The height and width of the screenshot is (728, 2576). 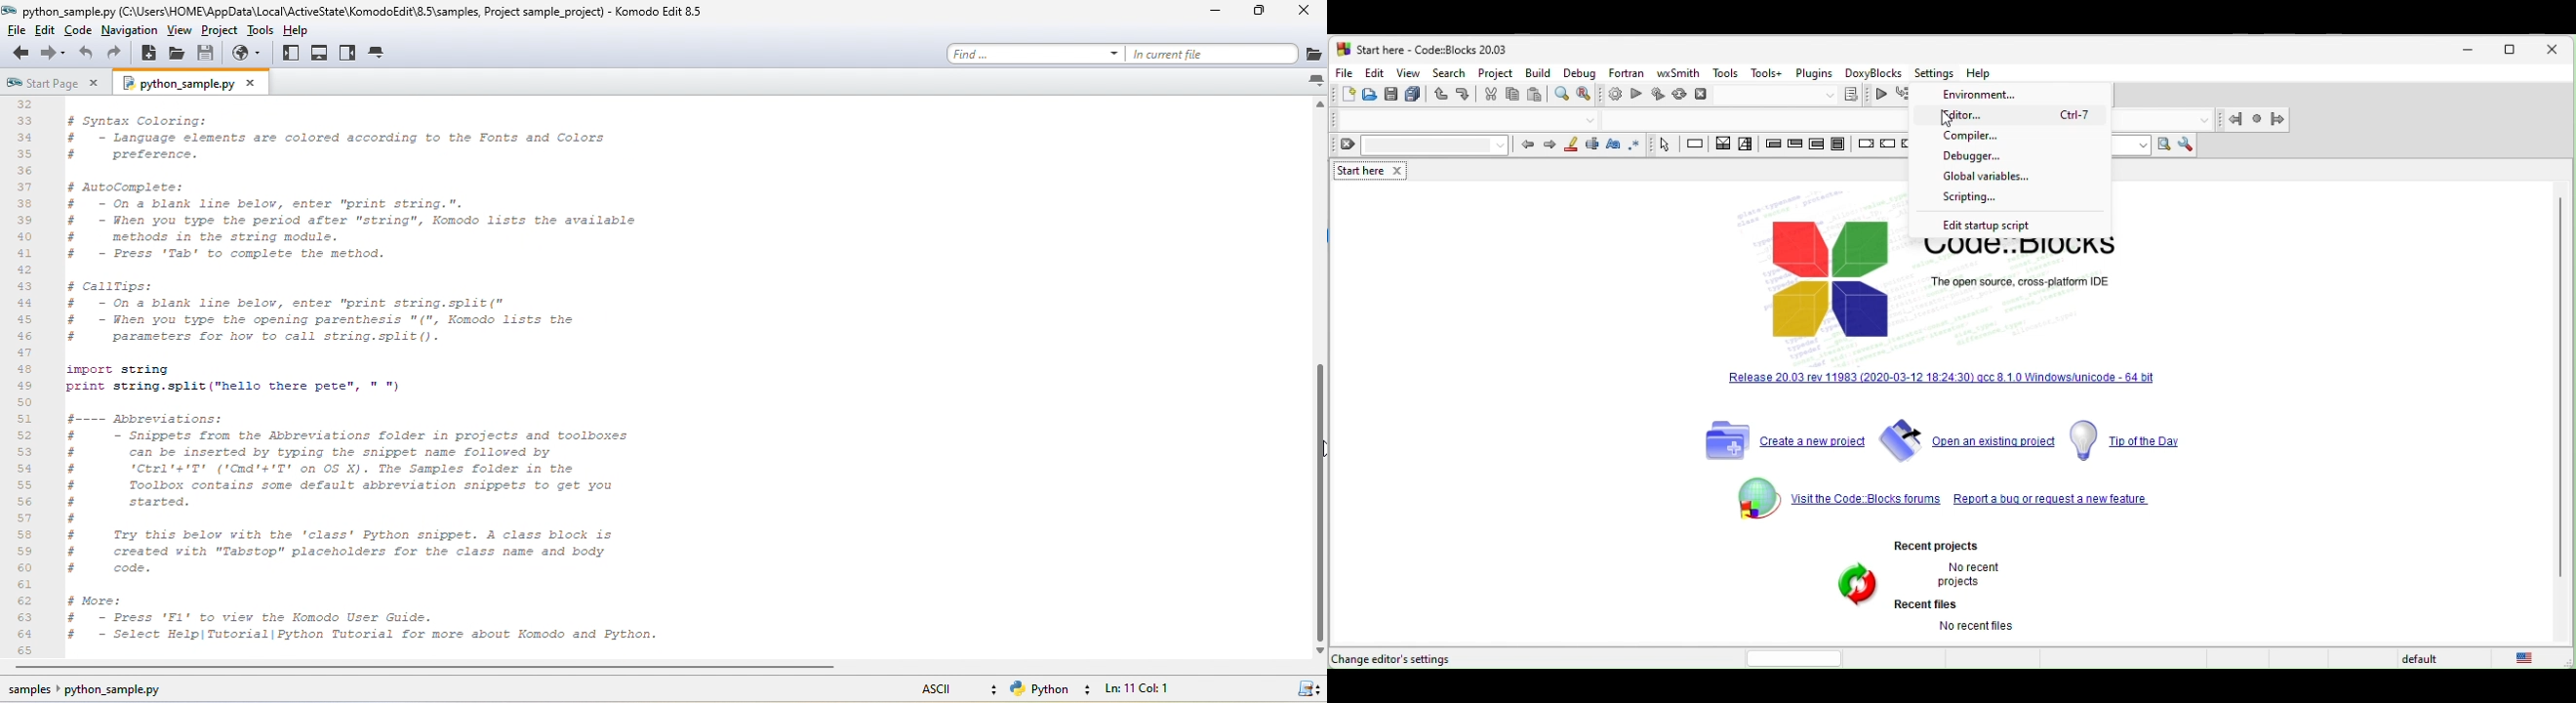 What do you see at coordinates (2514, 52) in the screenshot?
I see `maximize` at bounding box center [2514, 52].